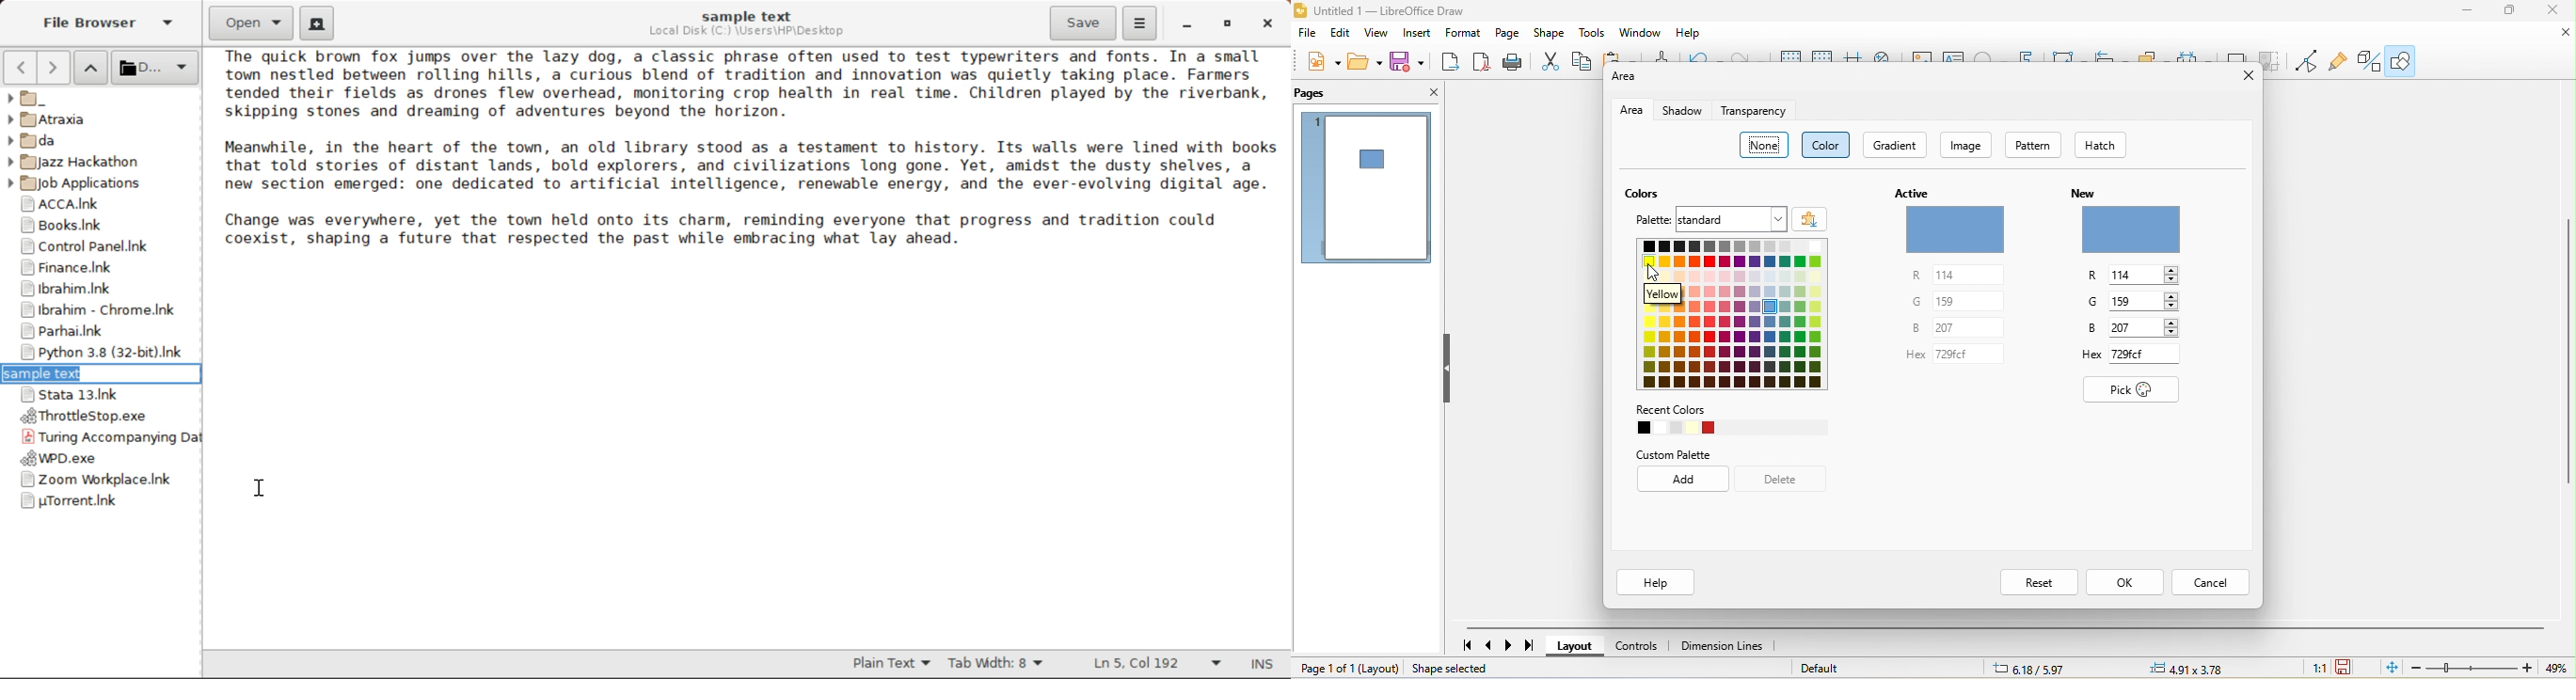  What do you see at coordinates (2389, 669) in the screenshot?
I see `fit page to current window` at bounding box center [2389, 669].